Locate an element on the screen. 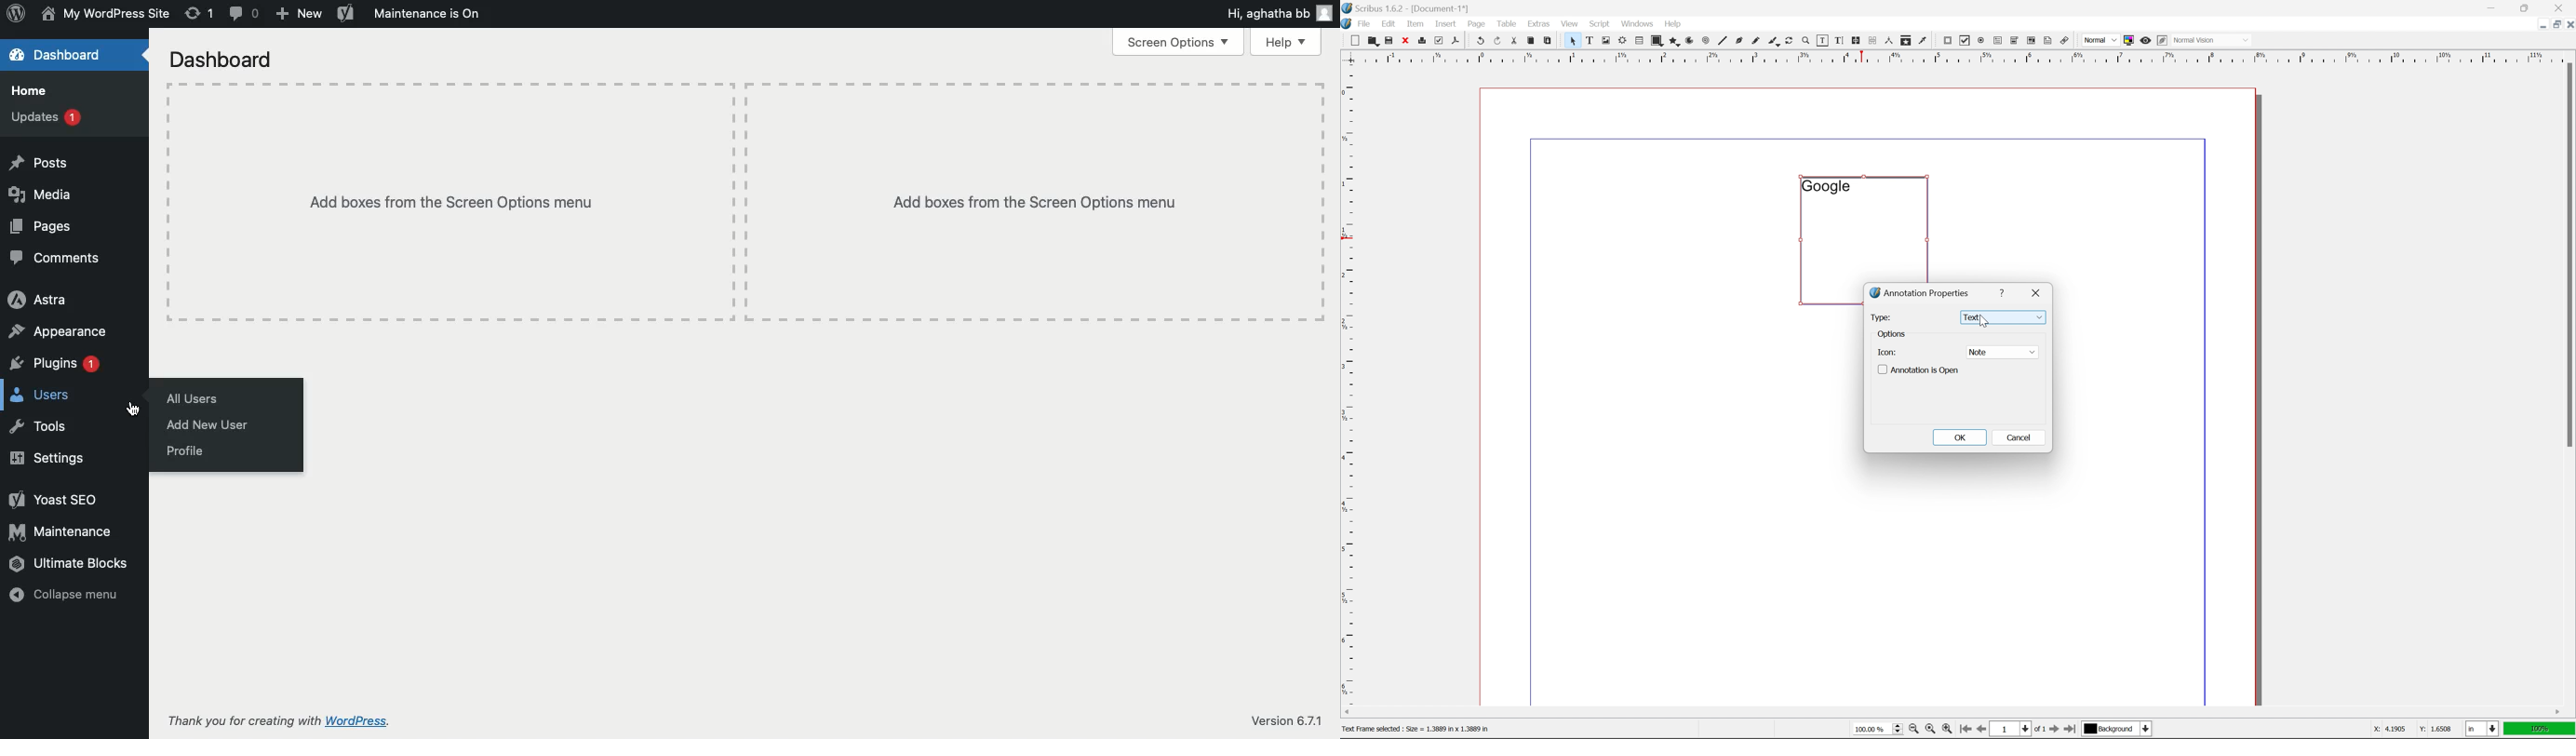 This screenshot has width=2576, height=756. redo is located at coordinates (1499, 42).